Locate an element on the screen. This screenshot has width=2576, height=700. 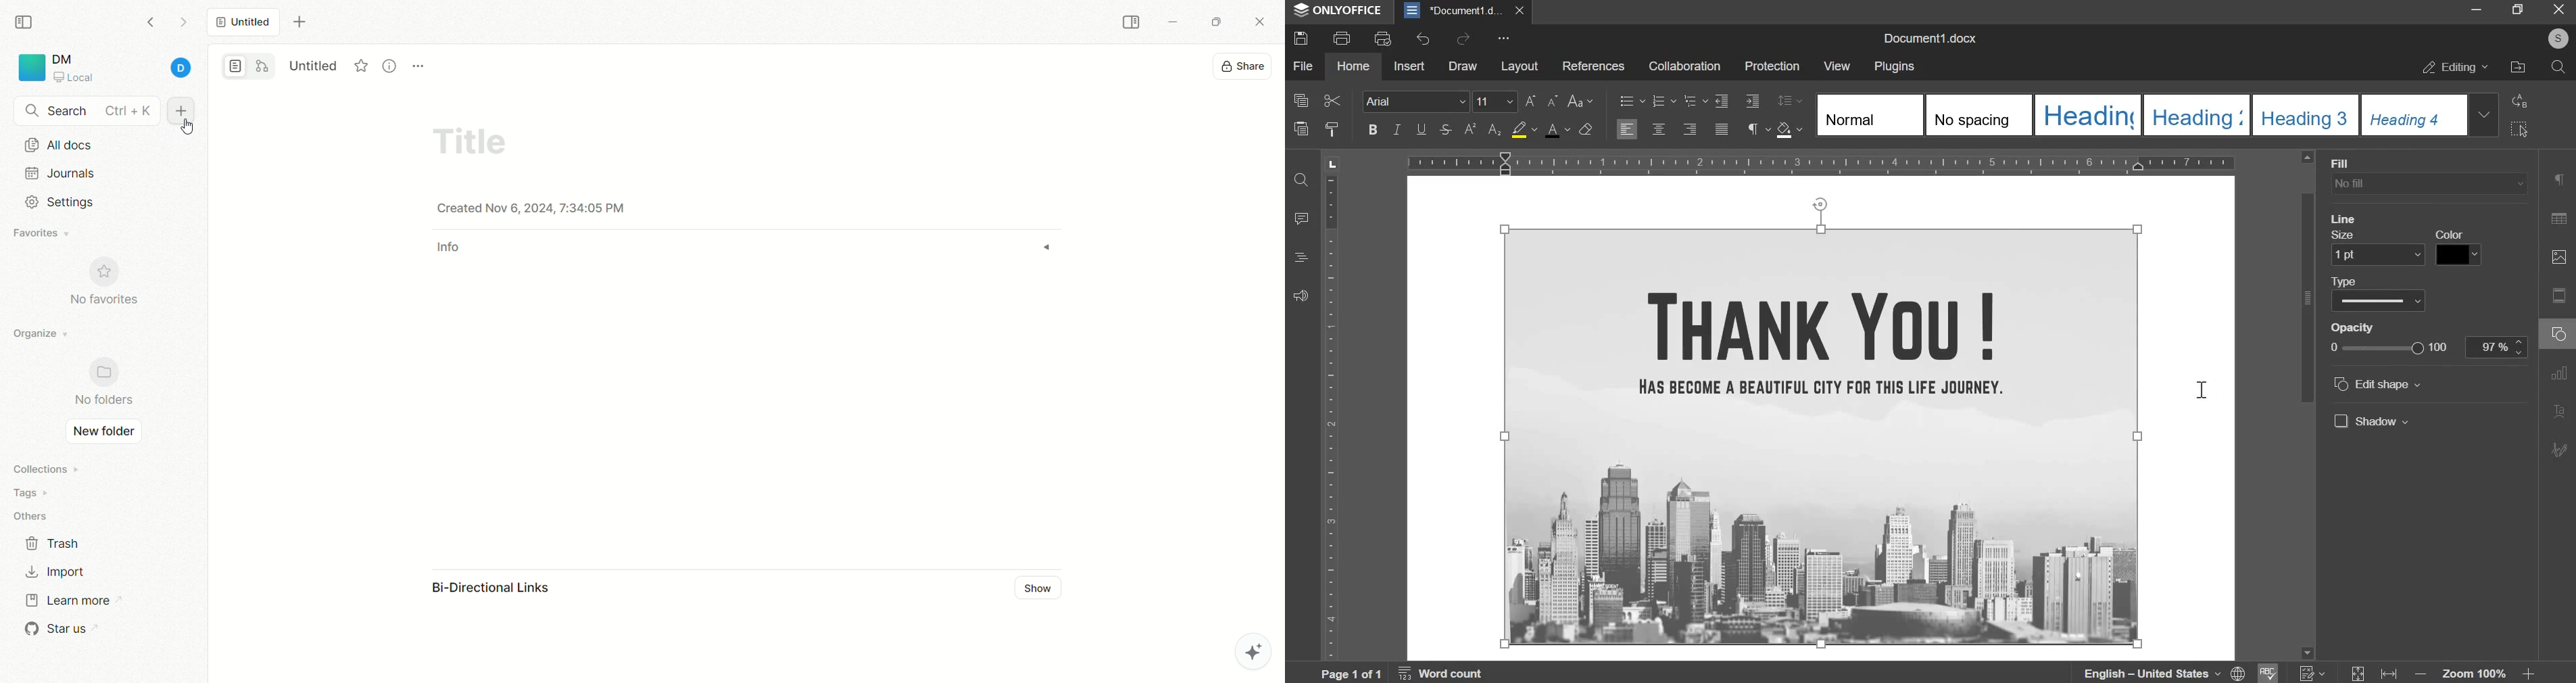
multilevel list is located at coordinates (1694, 99).